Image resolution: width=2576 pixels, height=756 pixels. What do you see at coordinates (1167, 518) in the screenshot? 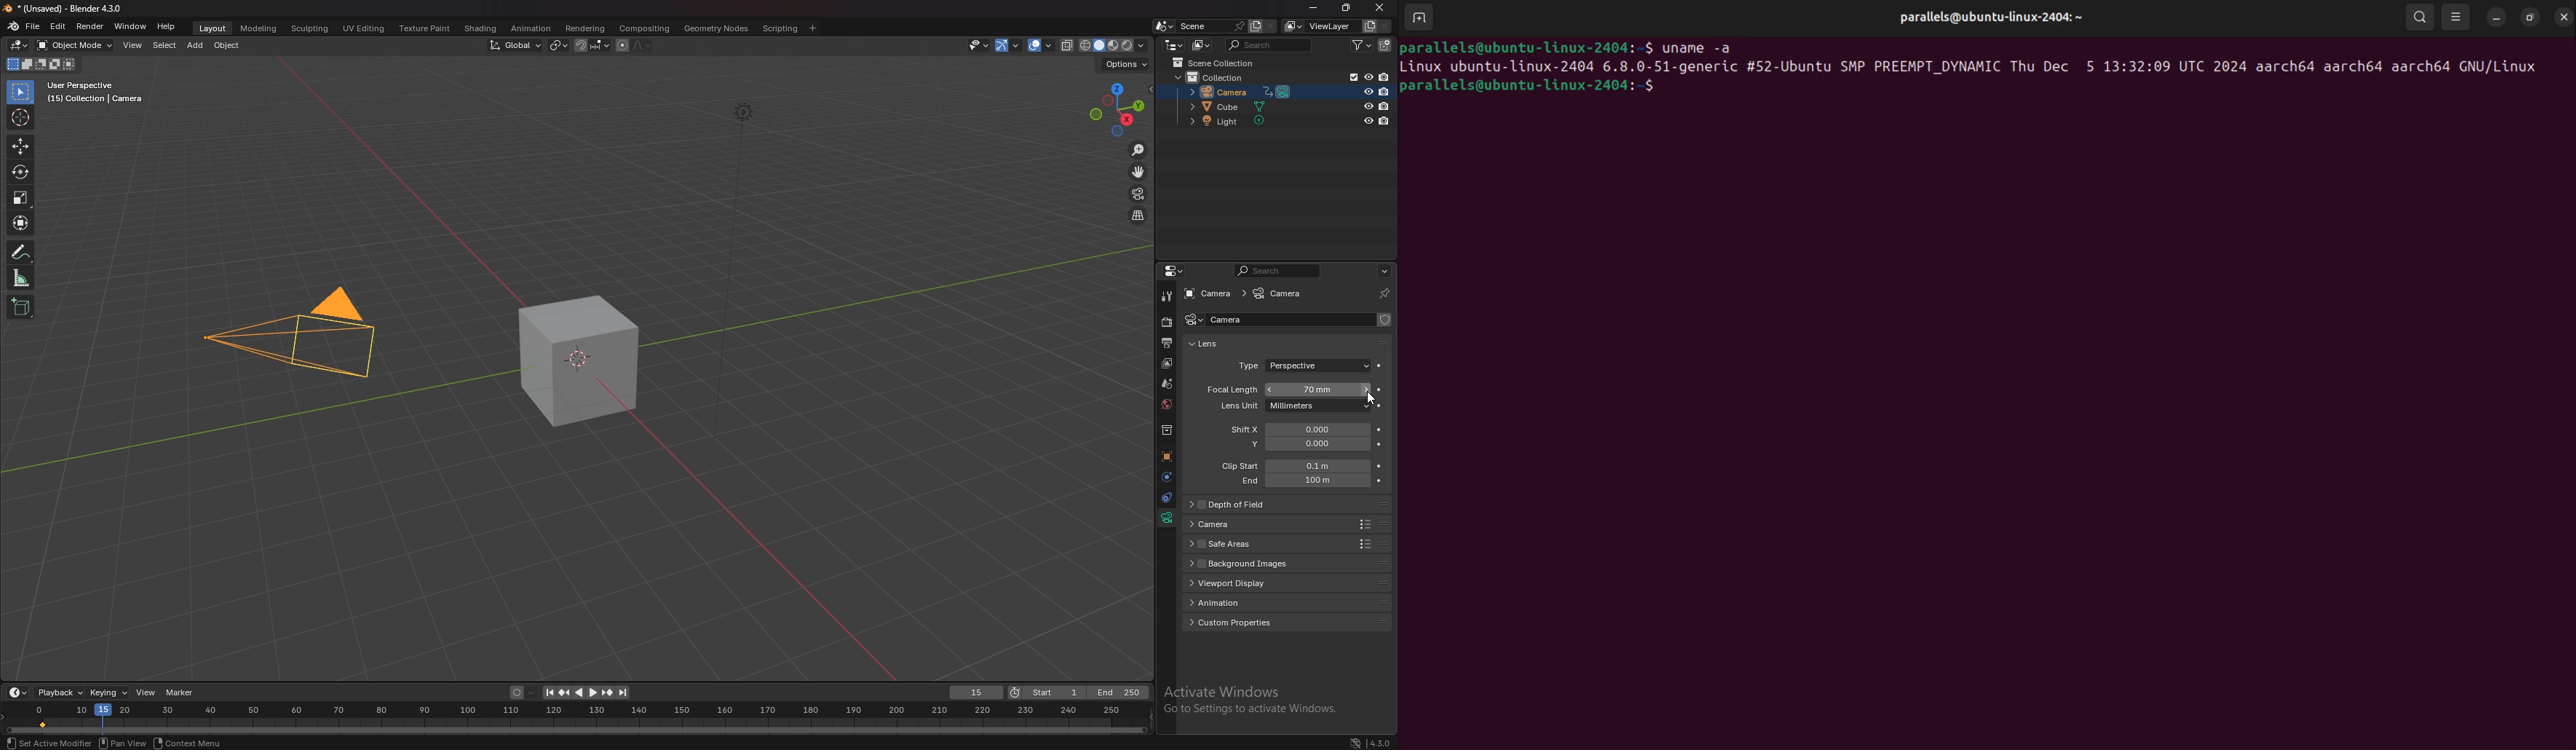
I see `data` at bounding box center [1167, 518].